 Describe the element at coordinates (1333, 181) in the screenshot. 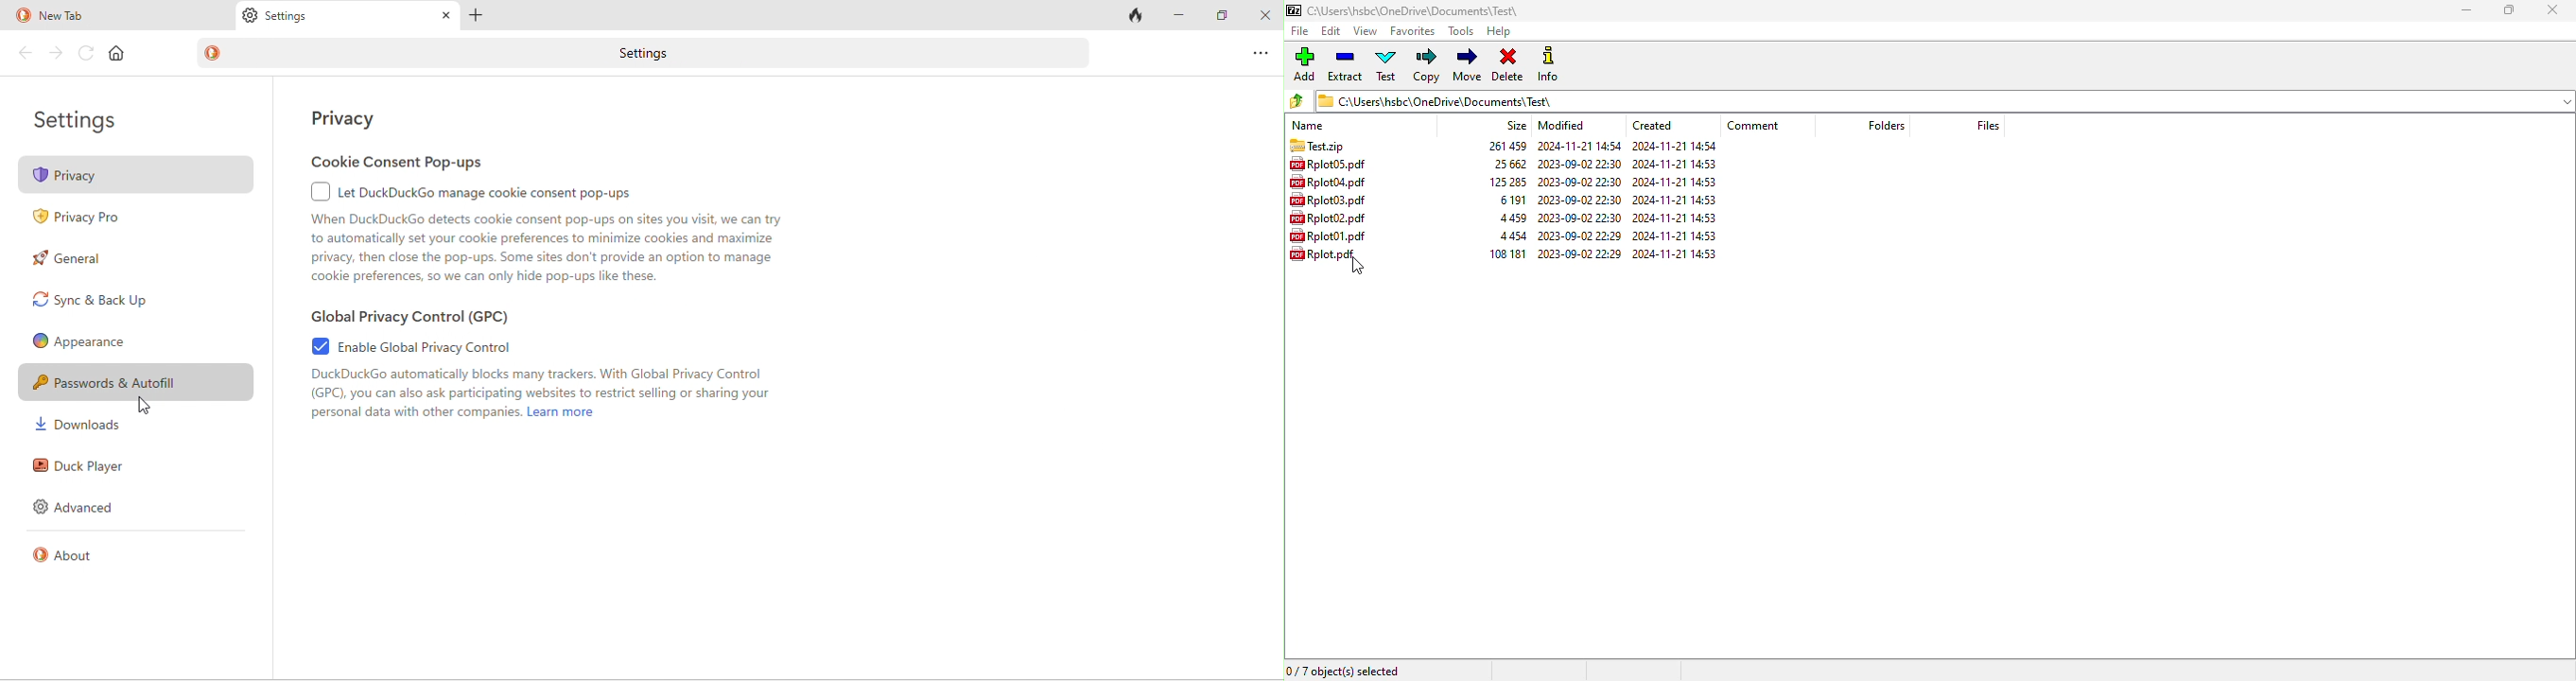

I see ` Rplot04,pdf` at that location.